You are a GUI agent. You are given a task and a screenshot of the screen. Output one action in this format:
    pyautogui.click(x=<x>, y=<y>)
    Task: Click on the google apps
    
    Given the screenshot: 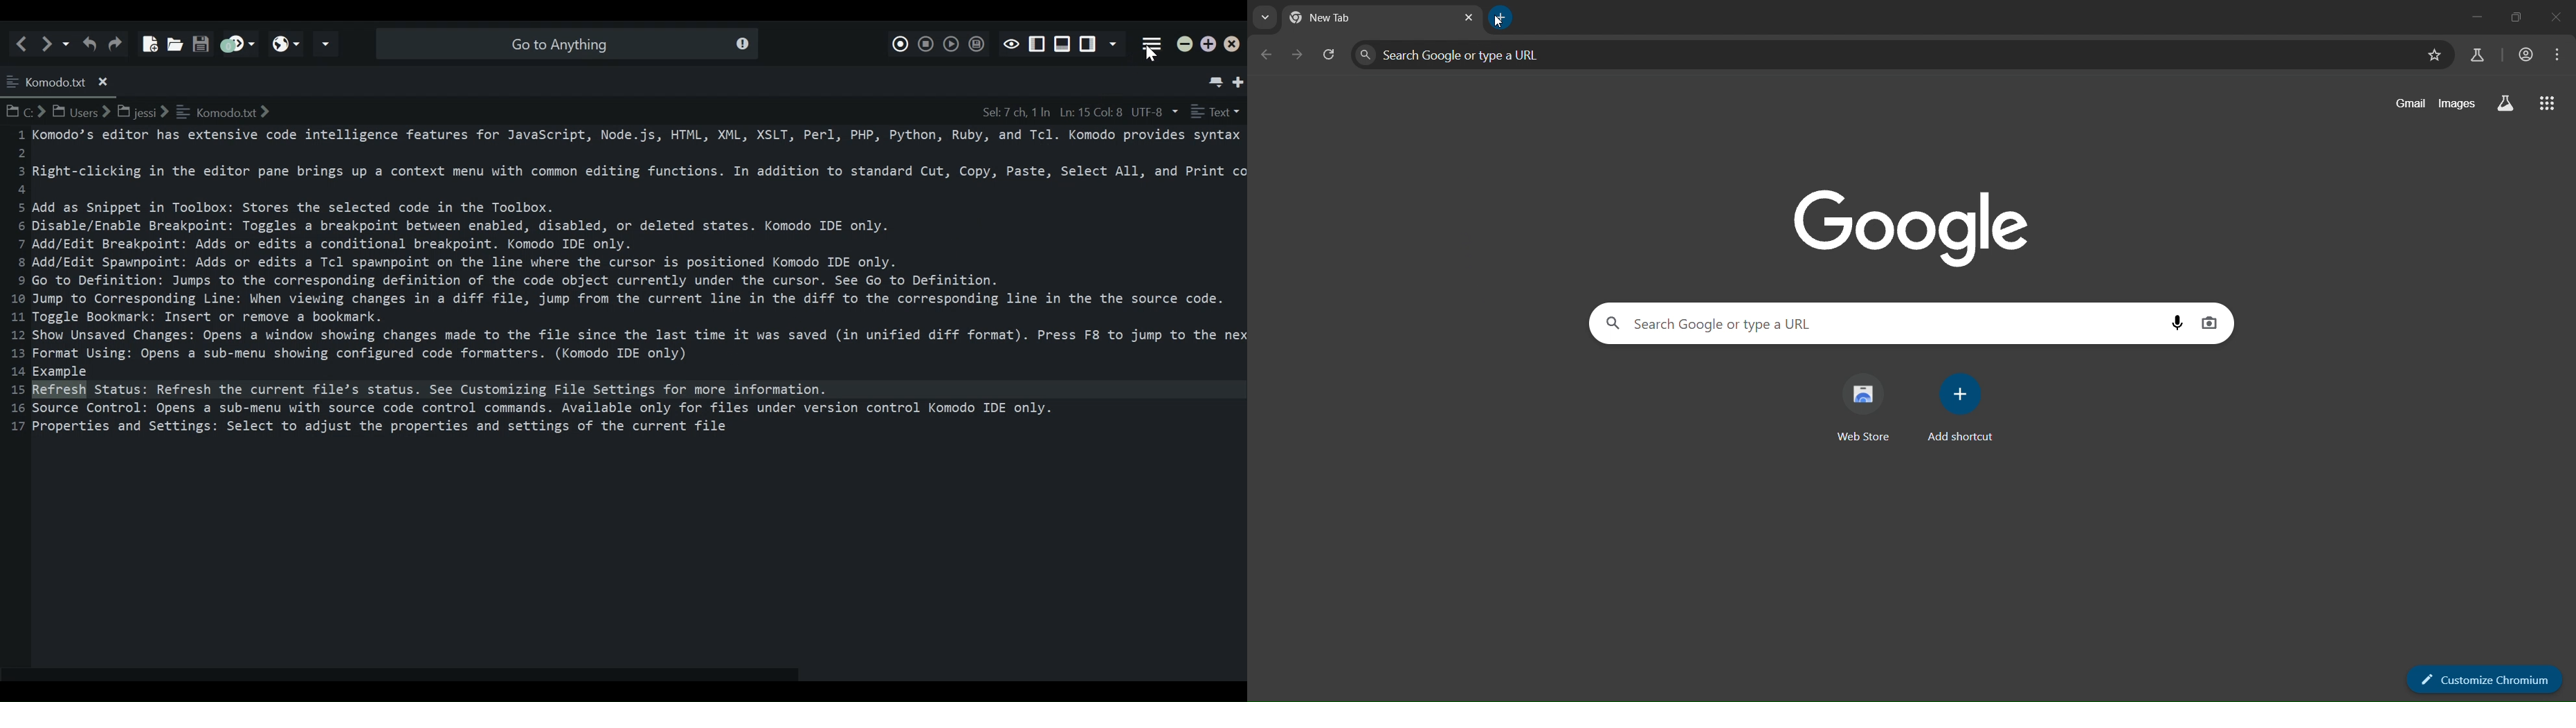 What is the action you would take?
    pyautogui.click(x=2549, y=104)
    